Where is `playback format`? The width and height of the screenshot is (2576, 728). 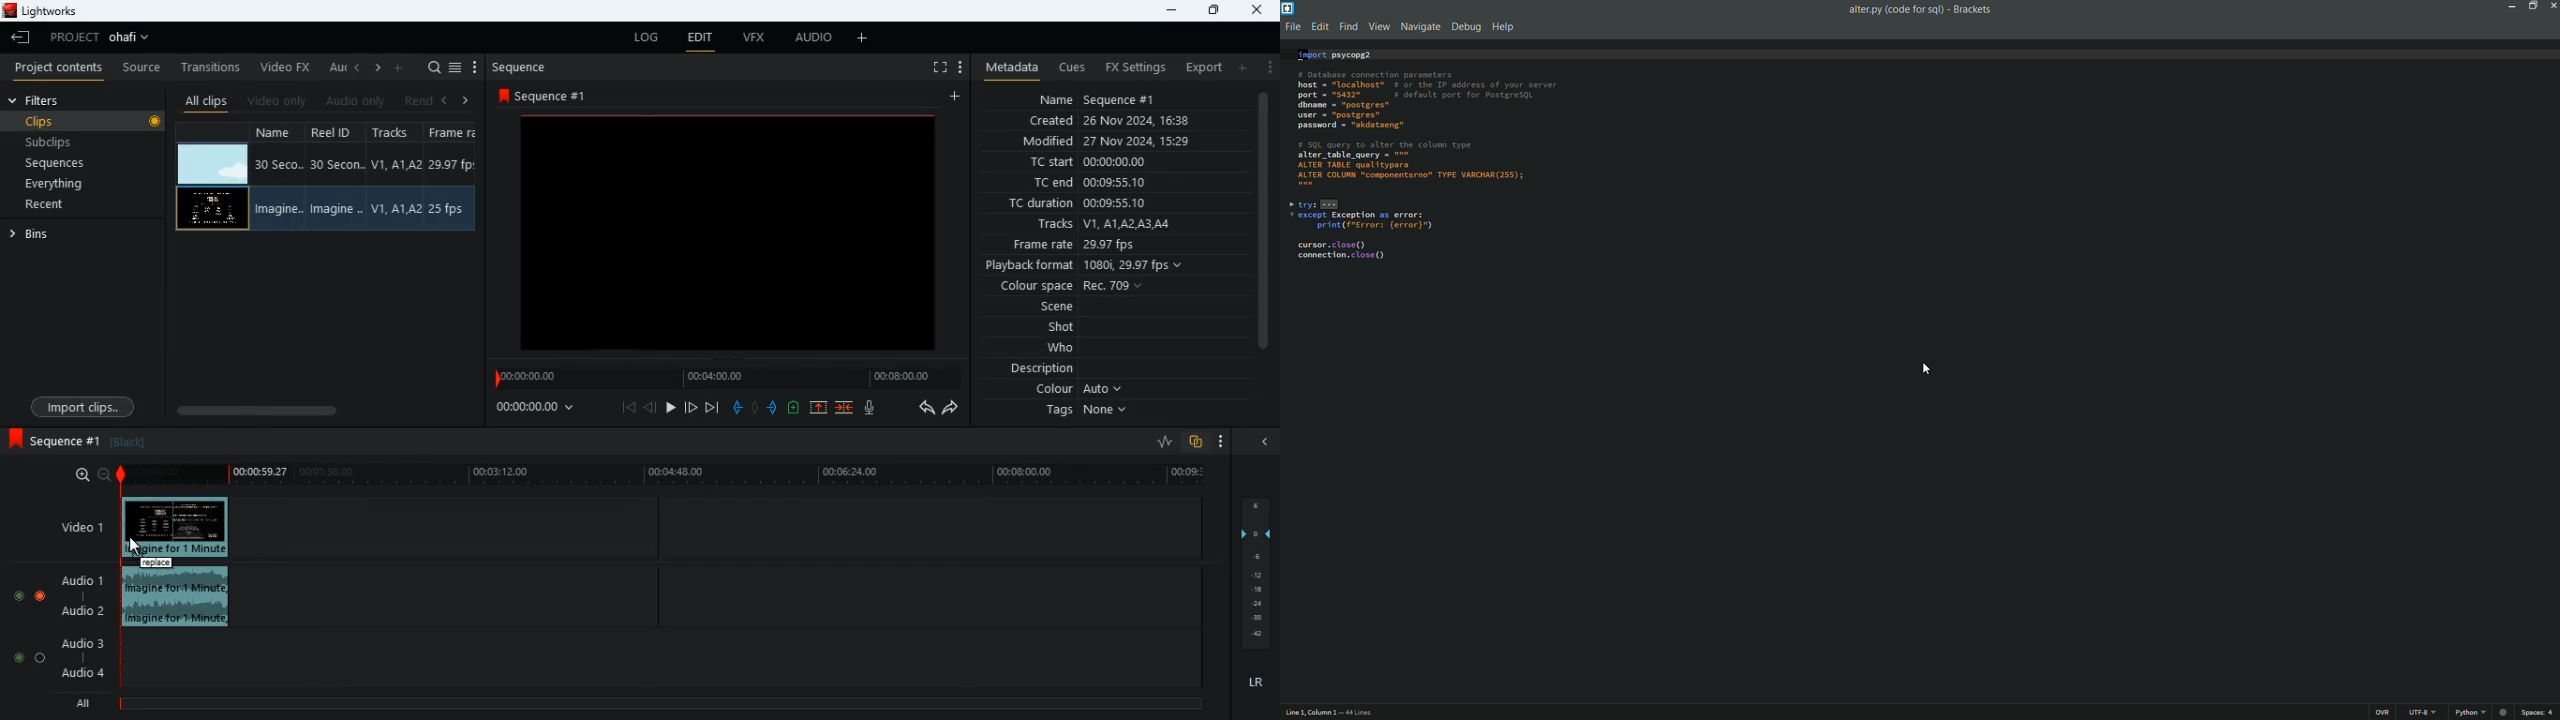 playback format is located at coordinates (1090, 267).